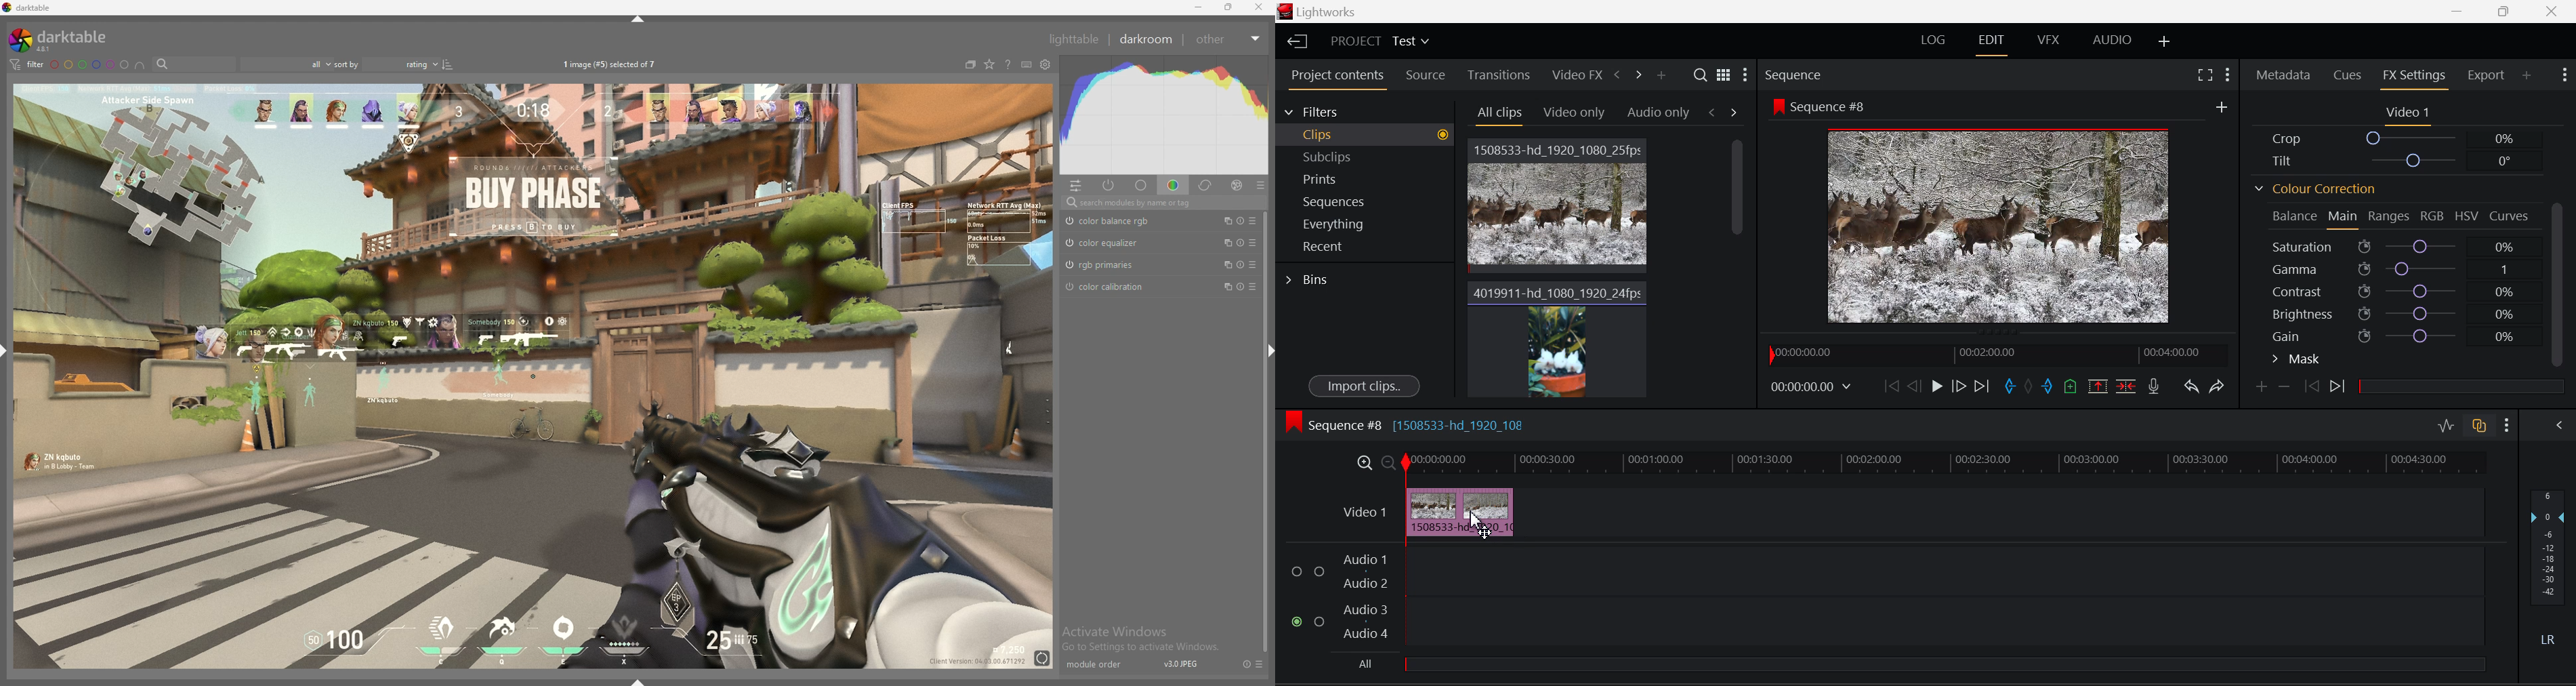 This screenshot has height=700, width=2576. Describe the element at coordinates (1046, 65) in the screenshot. I see `show global preference` at that location.